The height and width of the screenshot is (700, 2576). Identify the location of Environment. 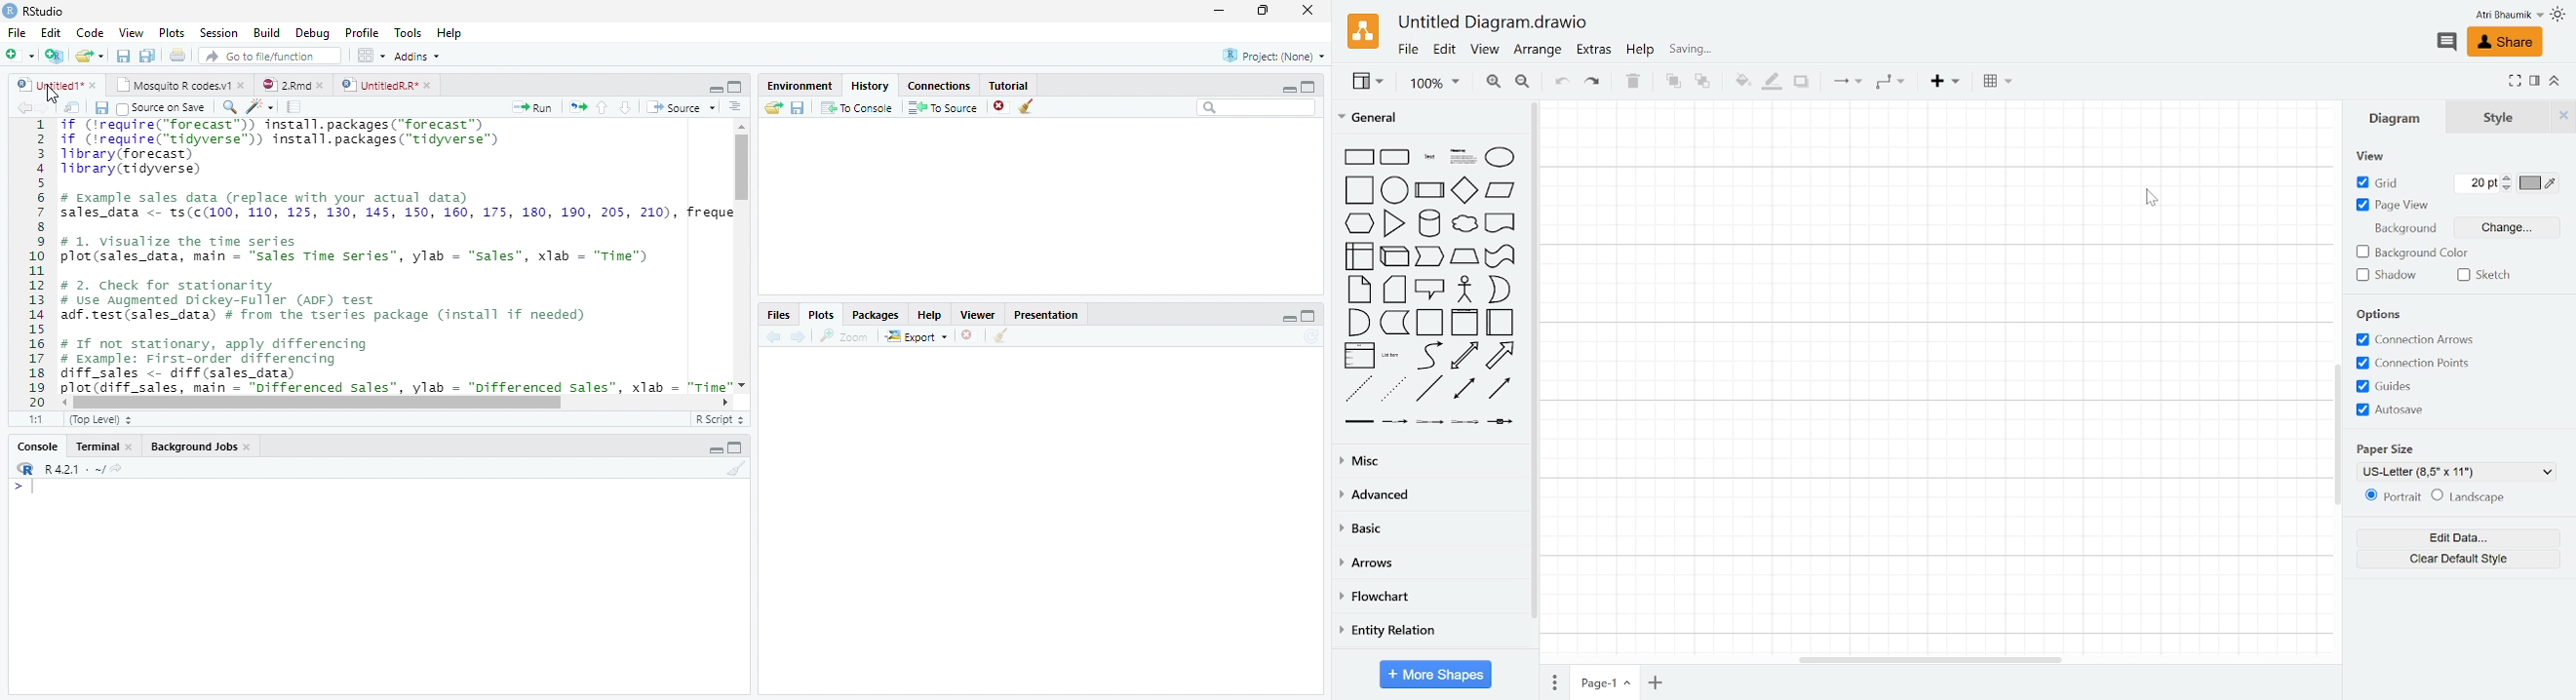
(801, 87).